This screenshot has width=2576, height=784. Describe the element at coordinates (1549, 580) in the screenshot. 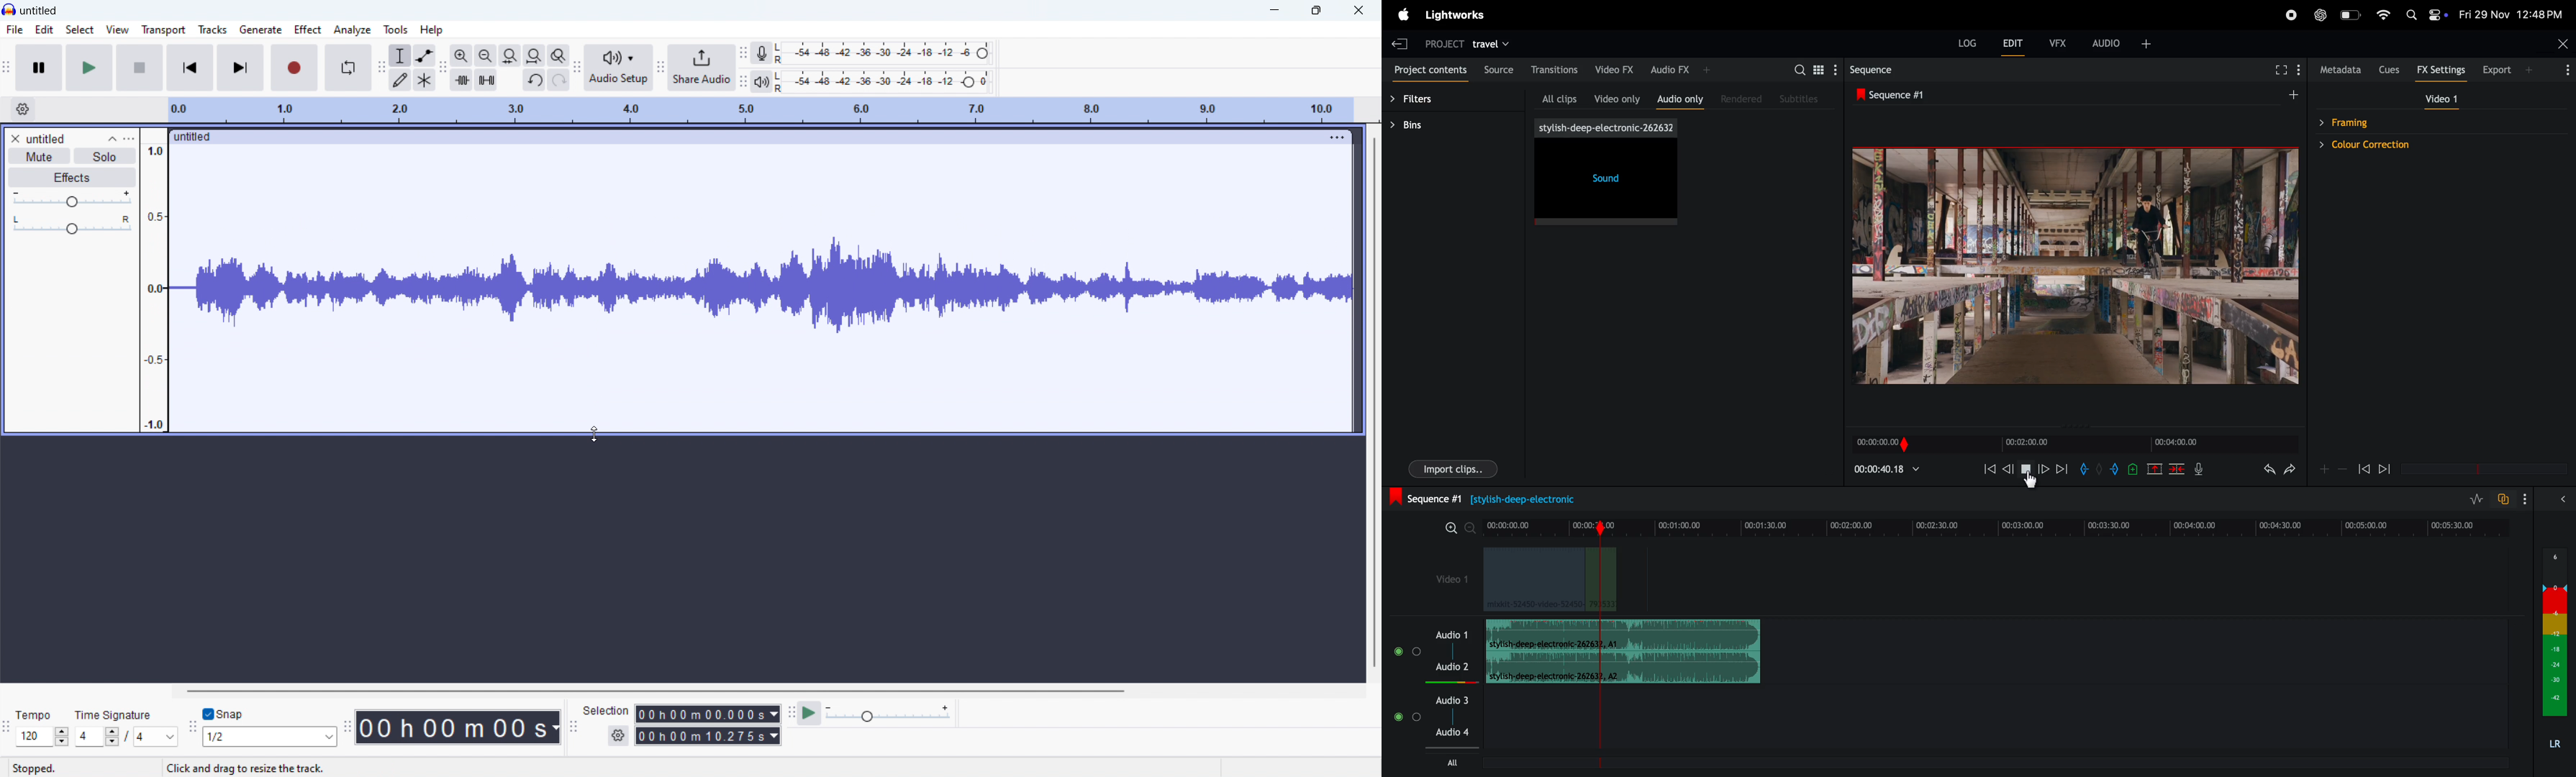

I see `audio clip` at that location.